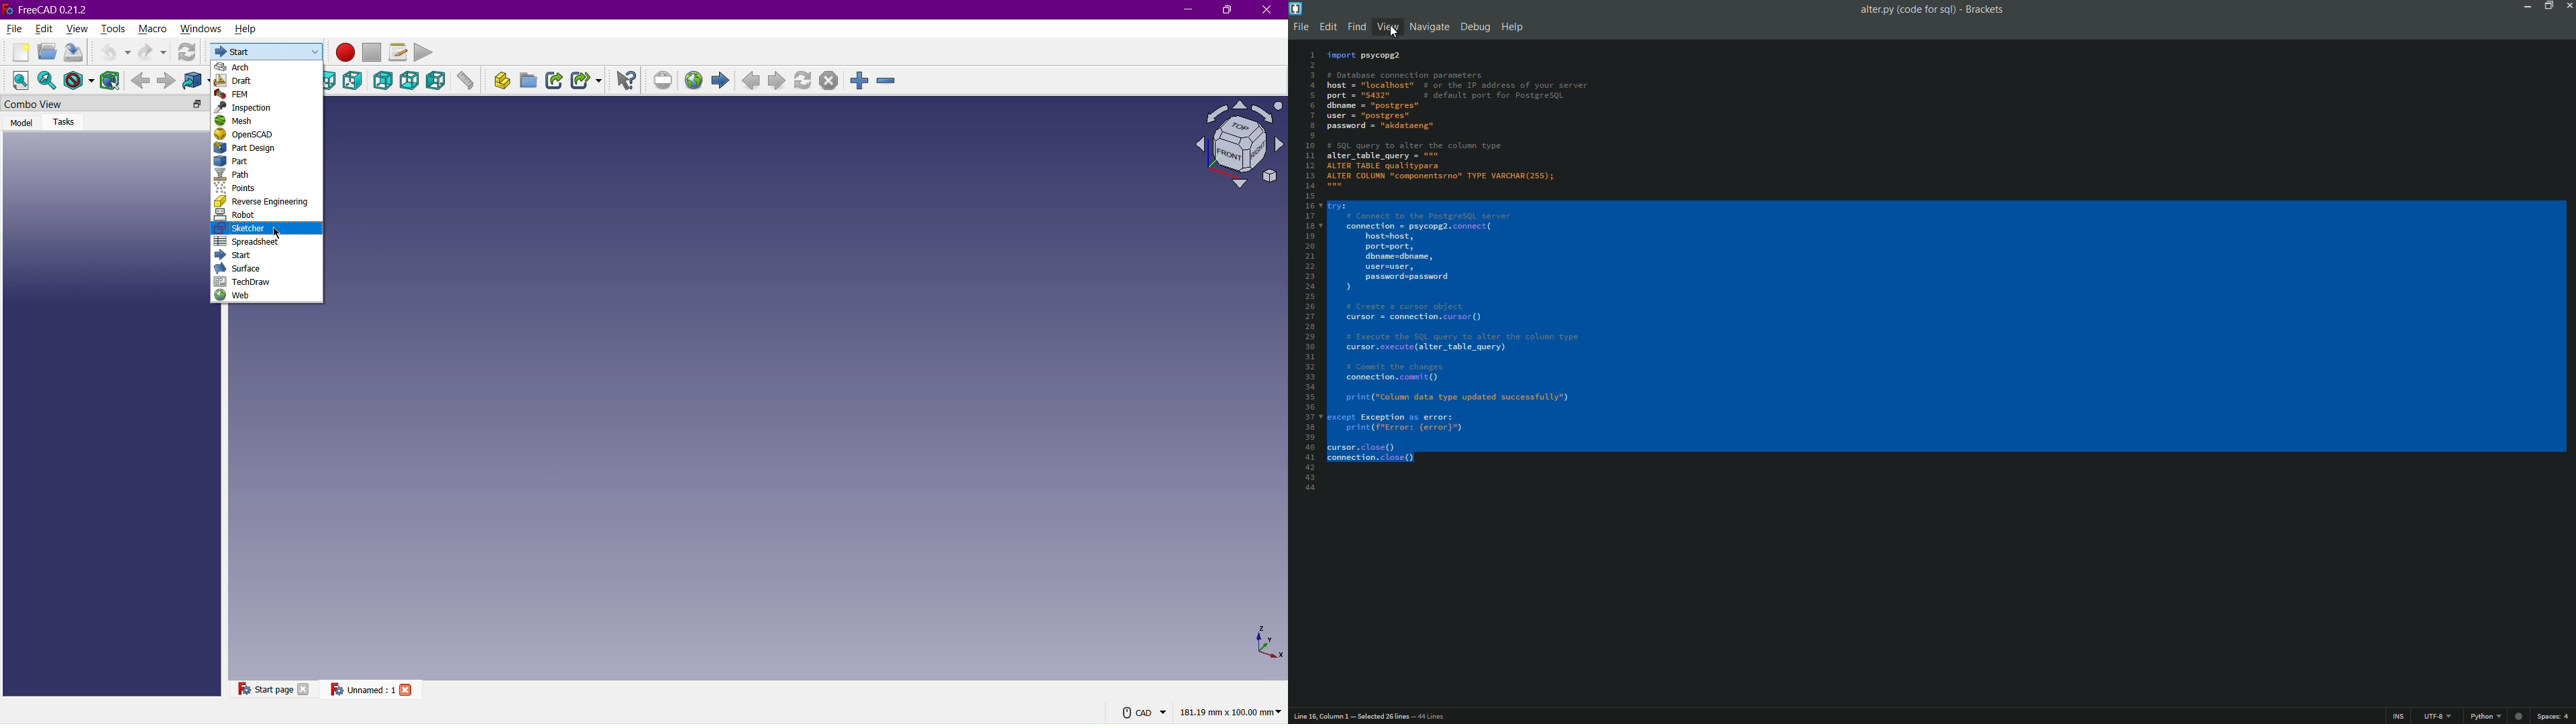  What do you see at coordinates (2546, 5) in the screenshot?
I see `maximize` at bounding box center [2546, 5].